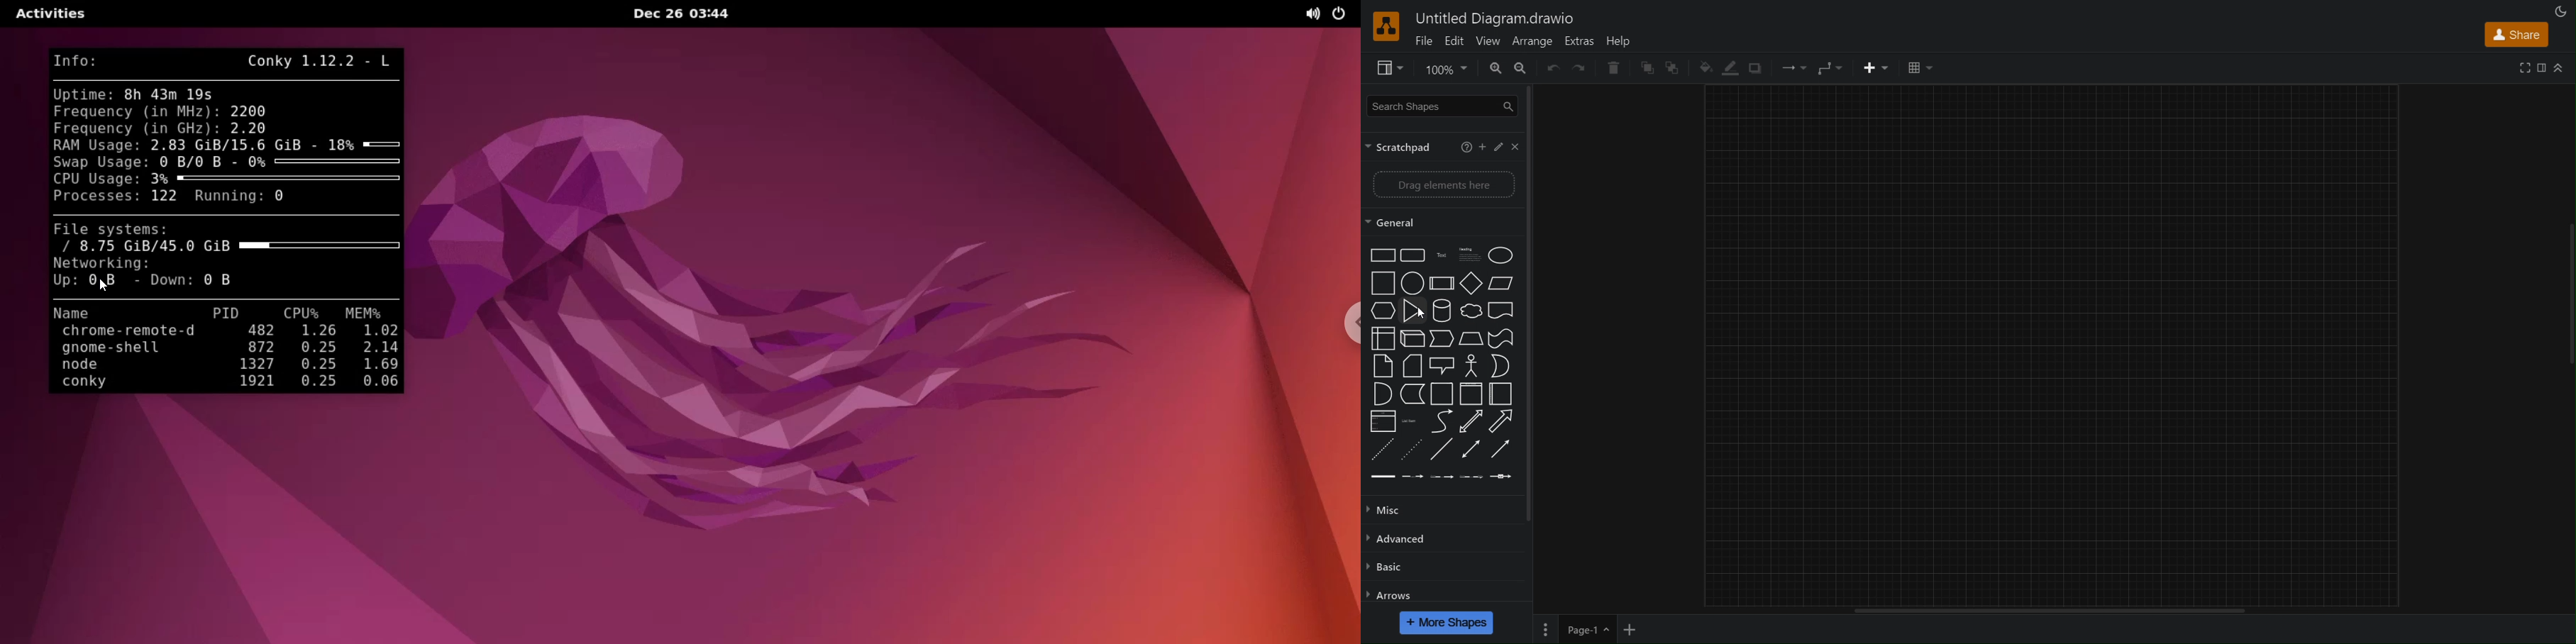  What do you see at coordinates (1702, 69) in the screenshot?
I see `Fill Color` at bounding box center [1702, 69].